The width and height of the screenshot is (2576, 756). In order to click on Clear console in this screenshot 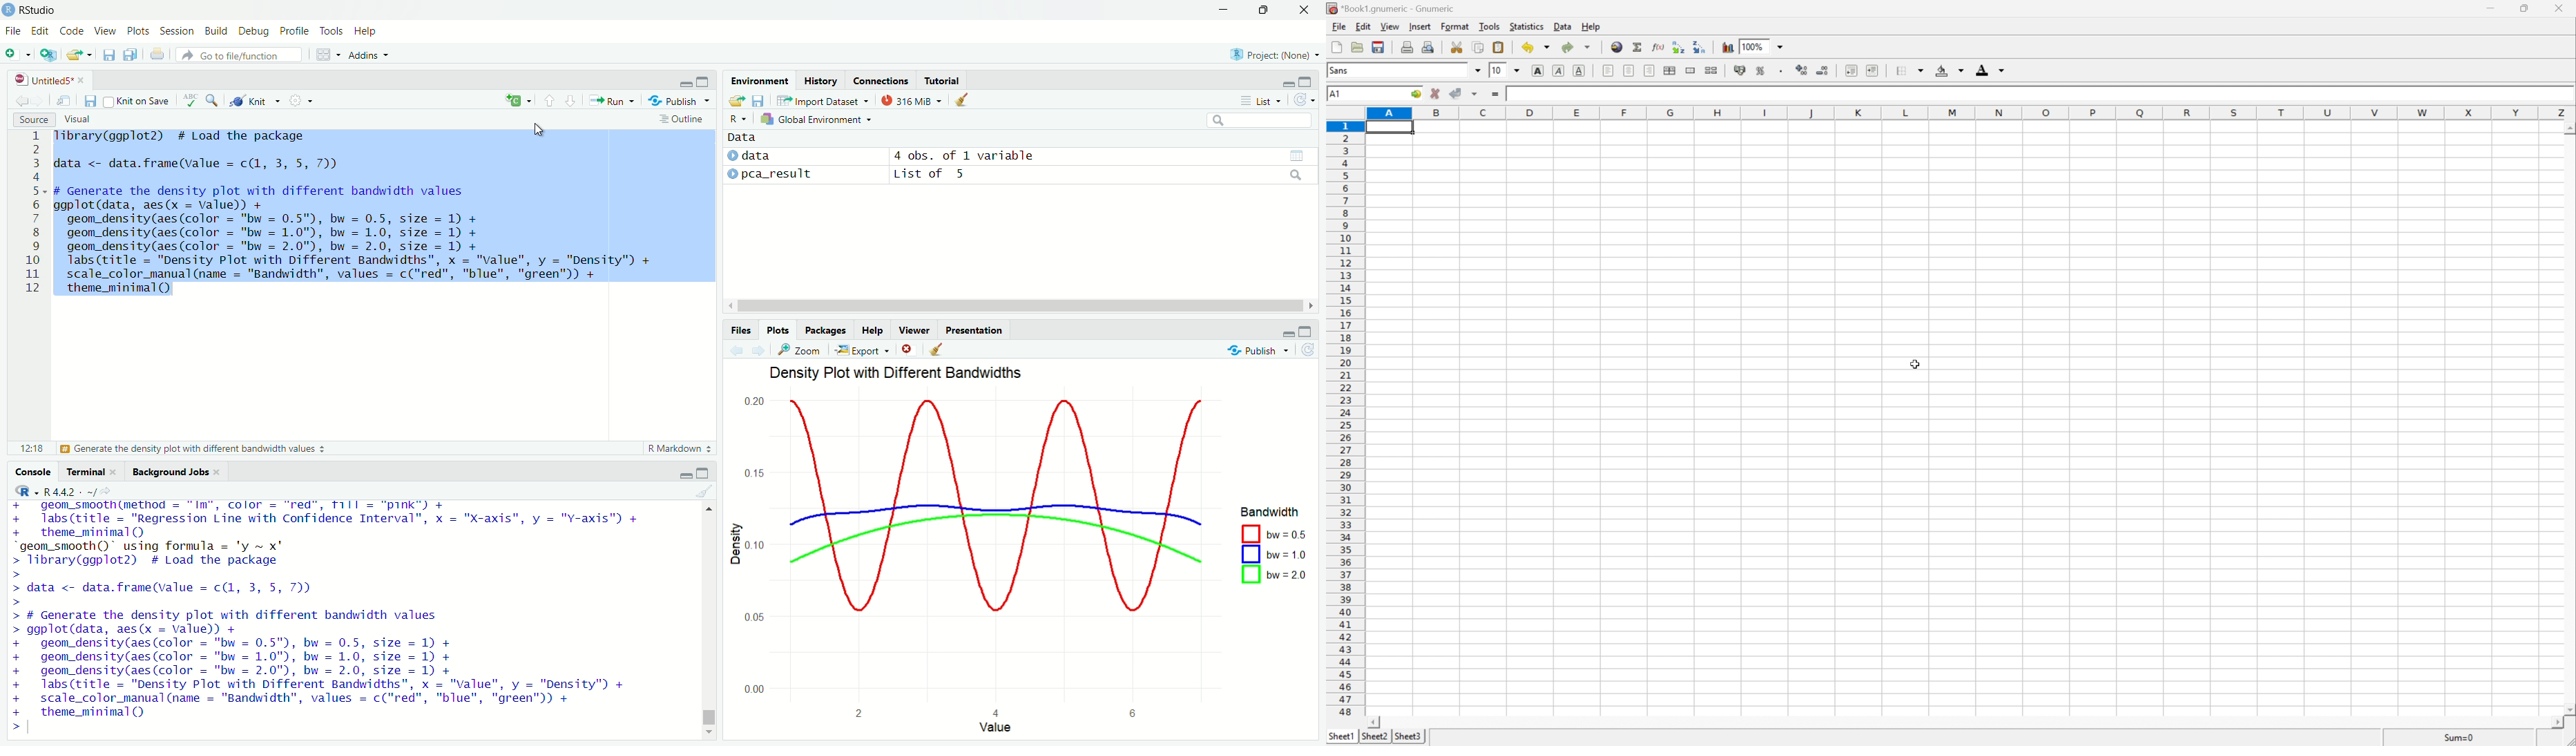, I will do `click(705, 491)`.